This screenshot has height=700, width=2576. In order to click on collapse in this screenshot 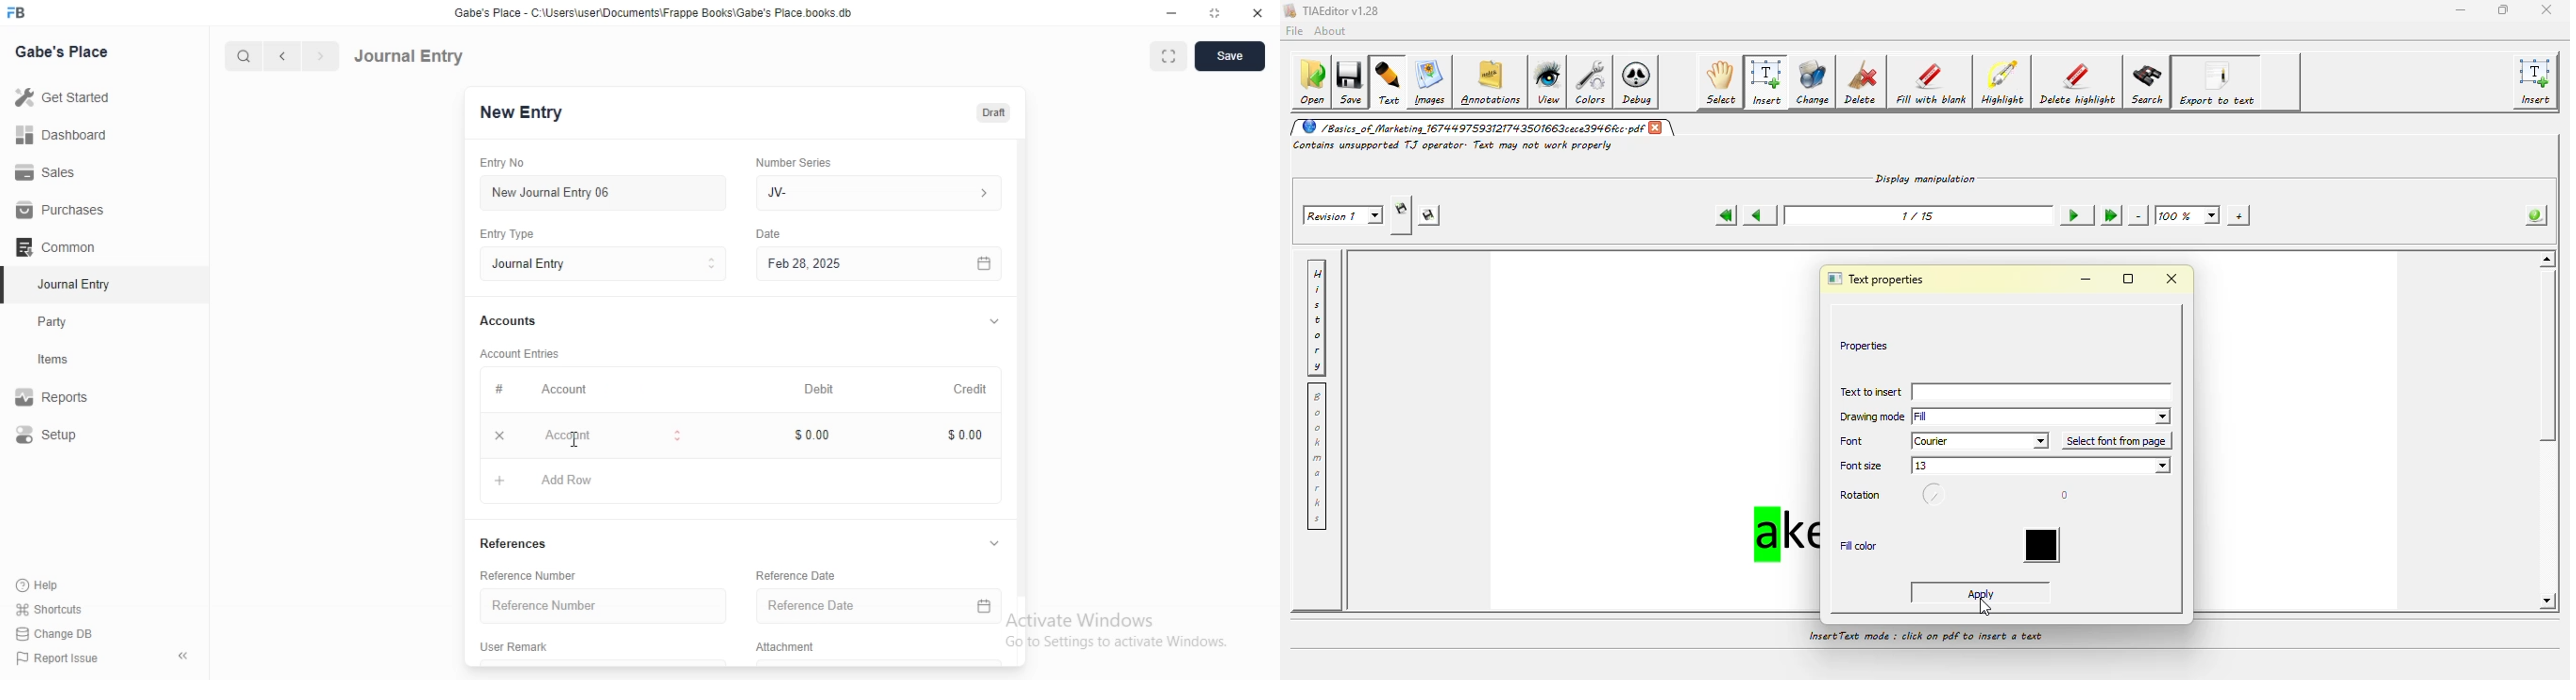, I will do `click(993, 323)`.